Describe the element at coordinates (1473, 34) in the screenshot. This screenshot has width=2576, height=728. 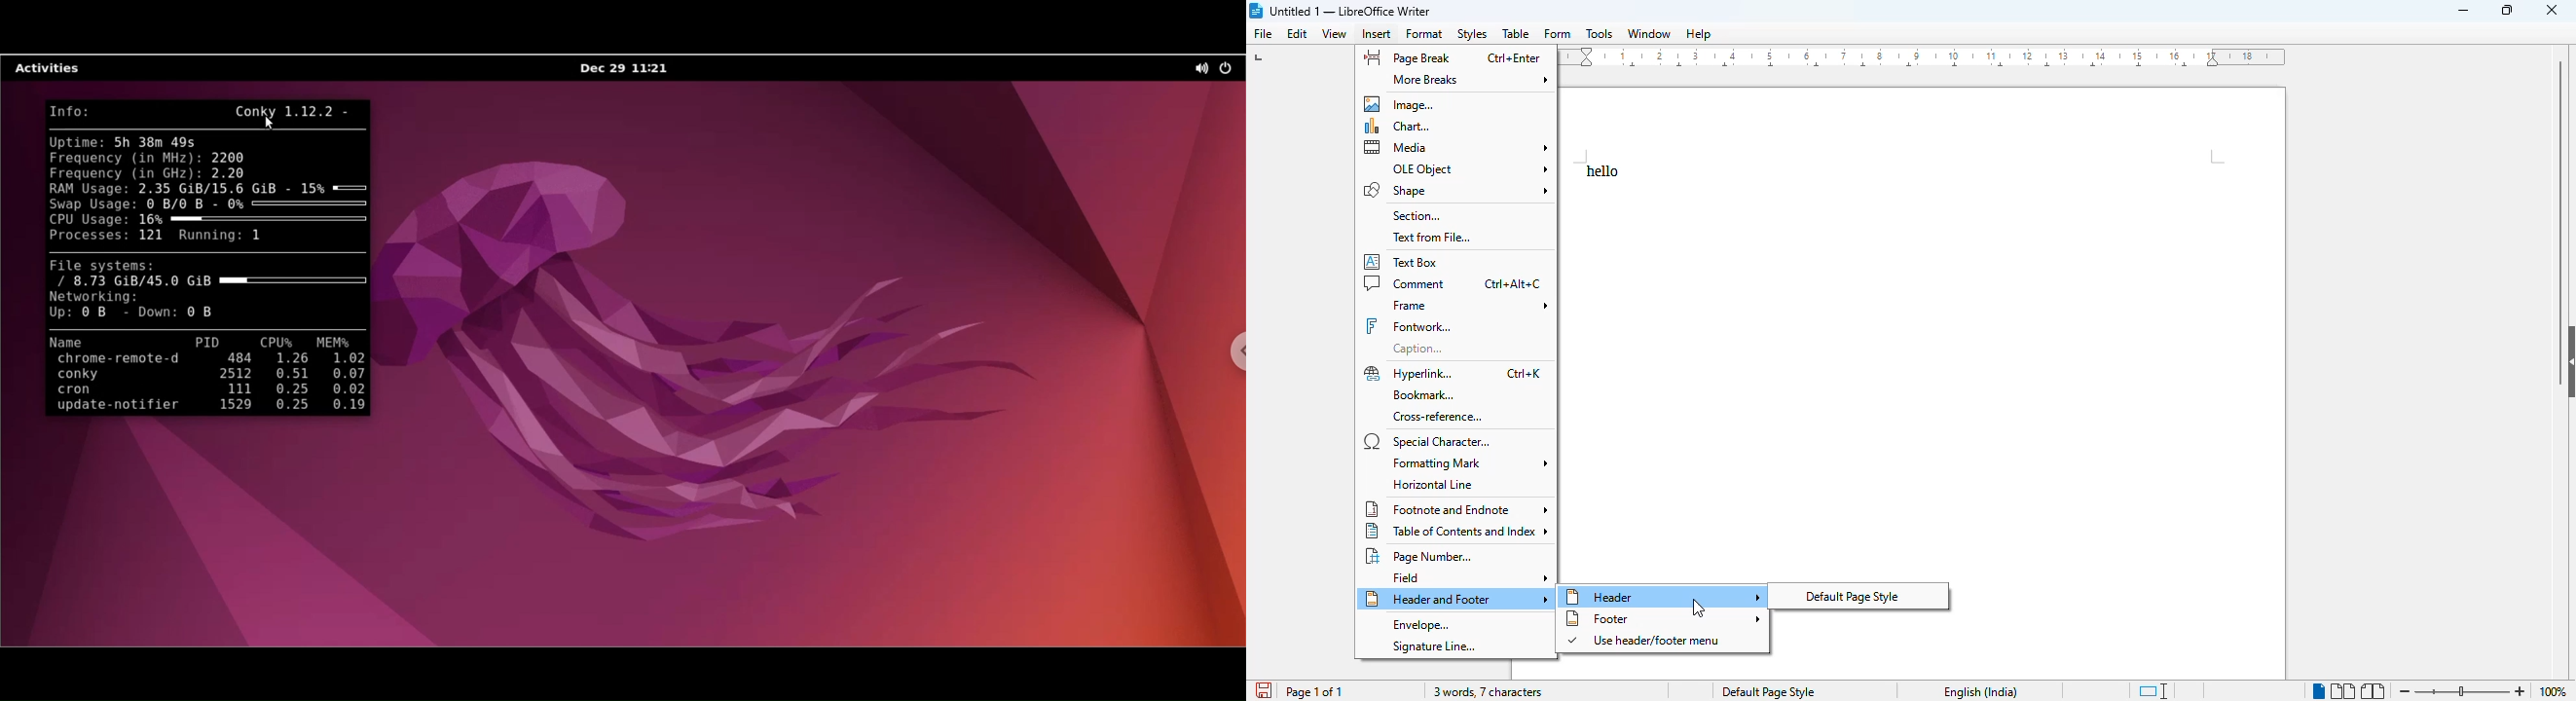
I see `styles` at that location.